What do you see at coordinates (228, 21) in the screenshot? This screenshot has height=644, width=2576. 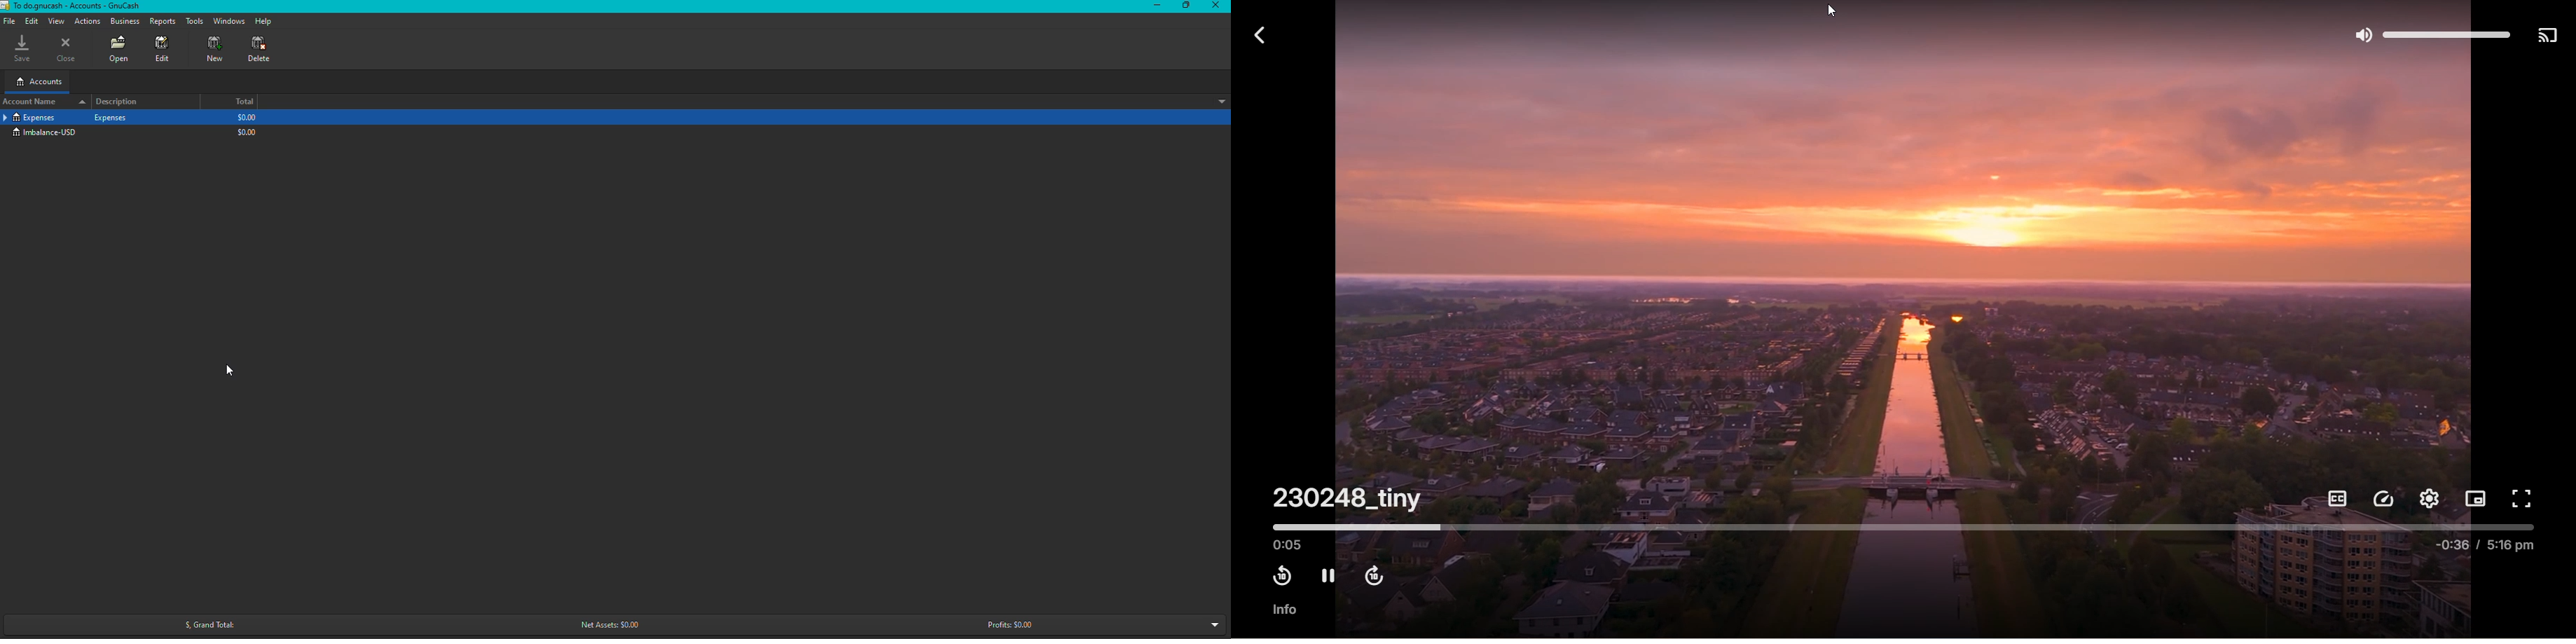 I see `Windows` at bounding box center [228, 21].